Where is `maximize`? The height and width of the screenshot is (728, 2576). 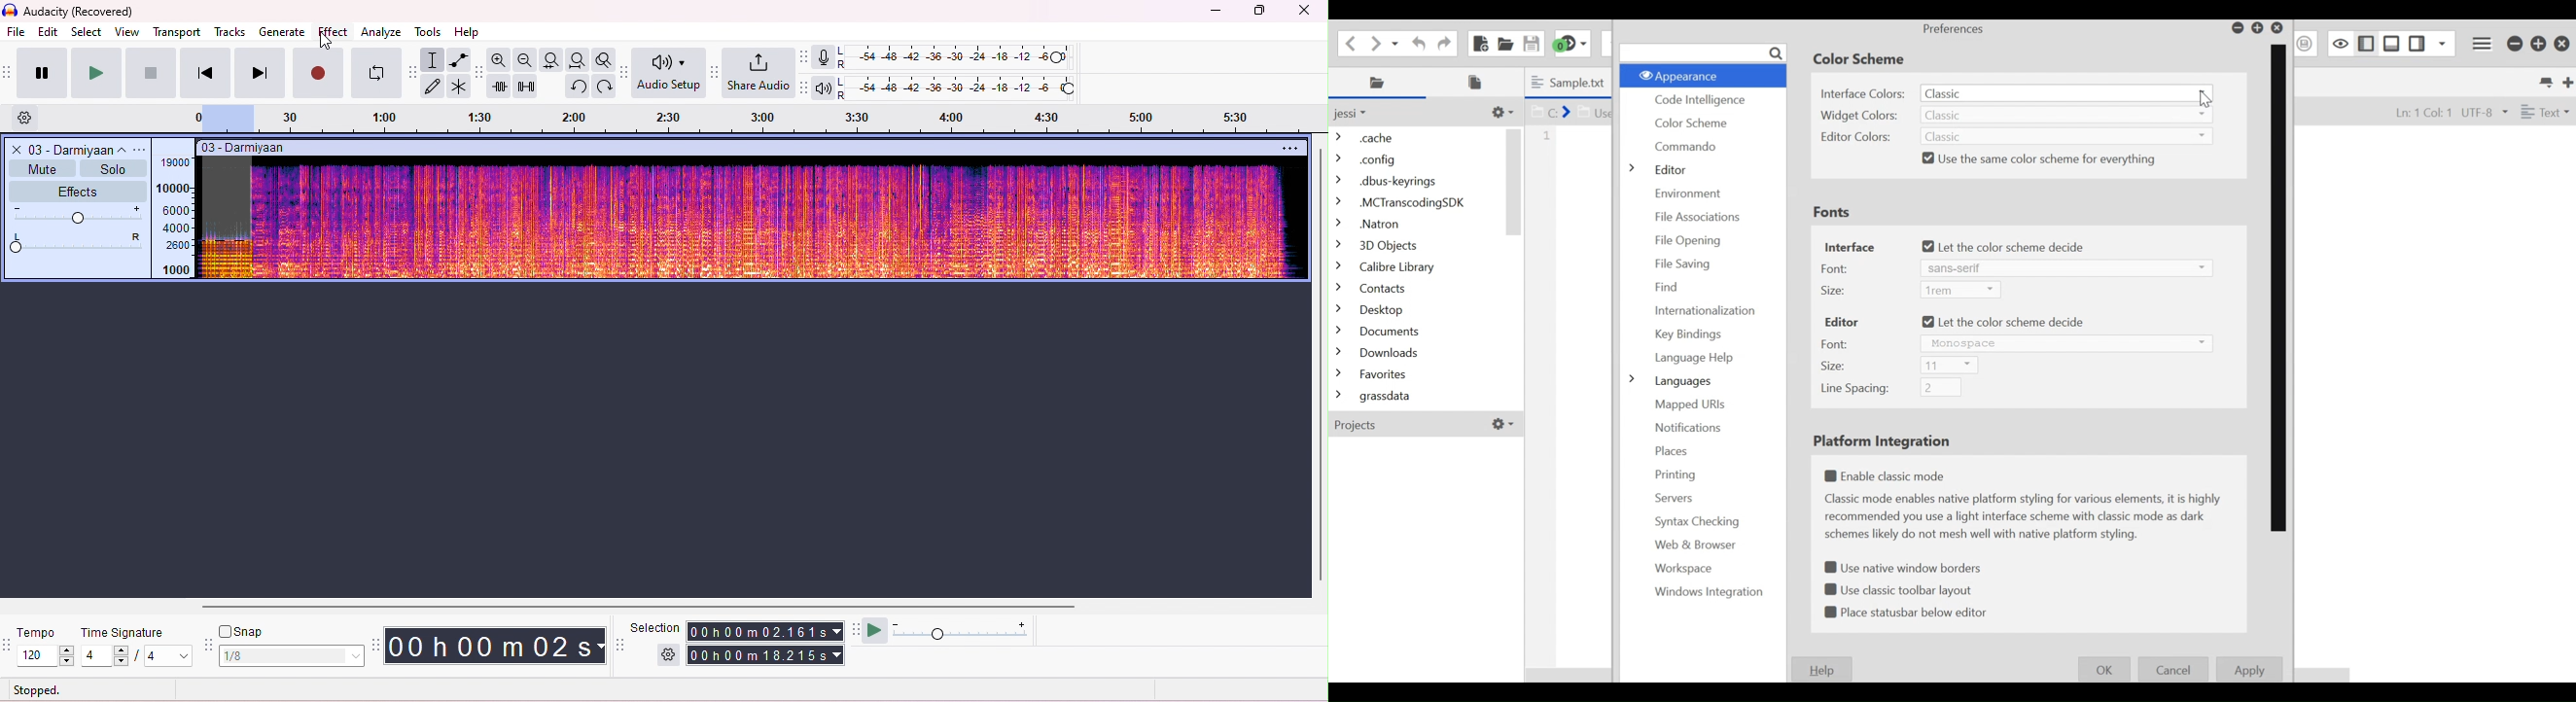 maximize is located at coordinates (1258, 13).